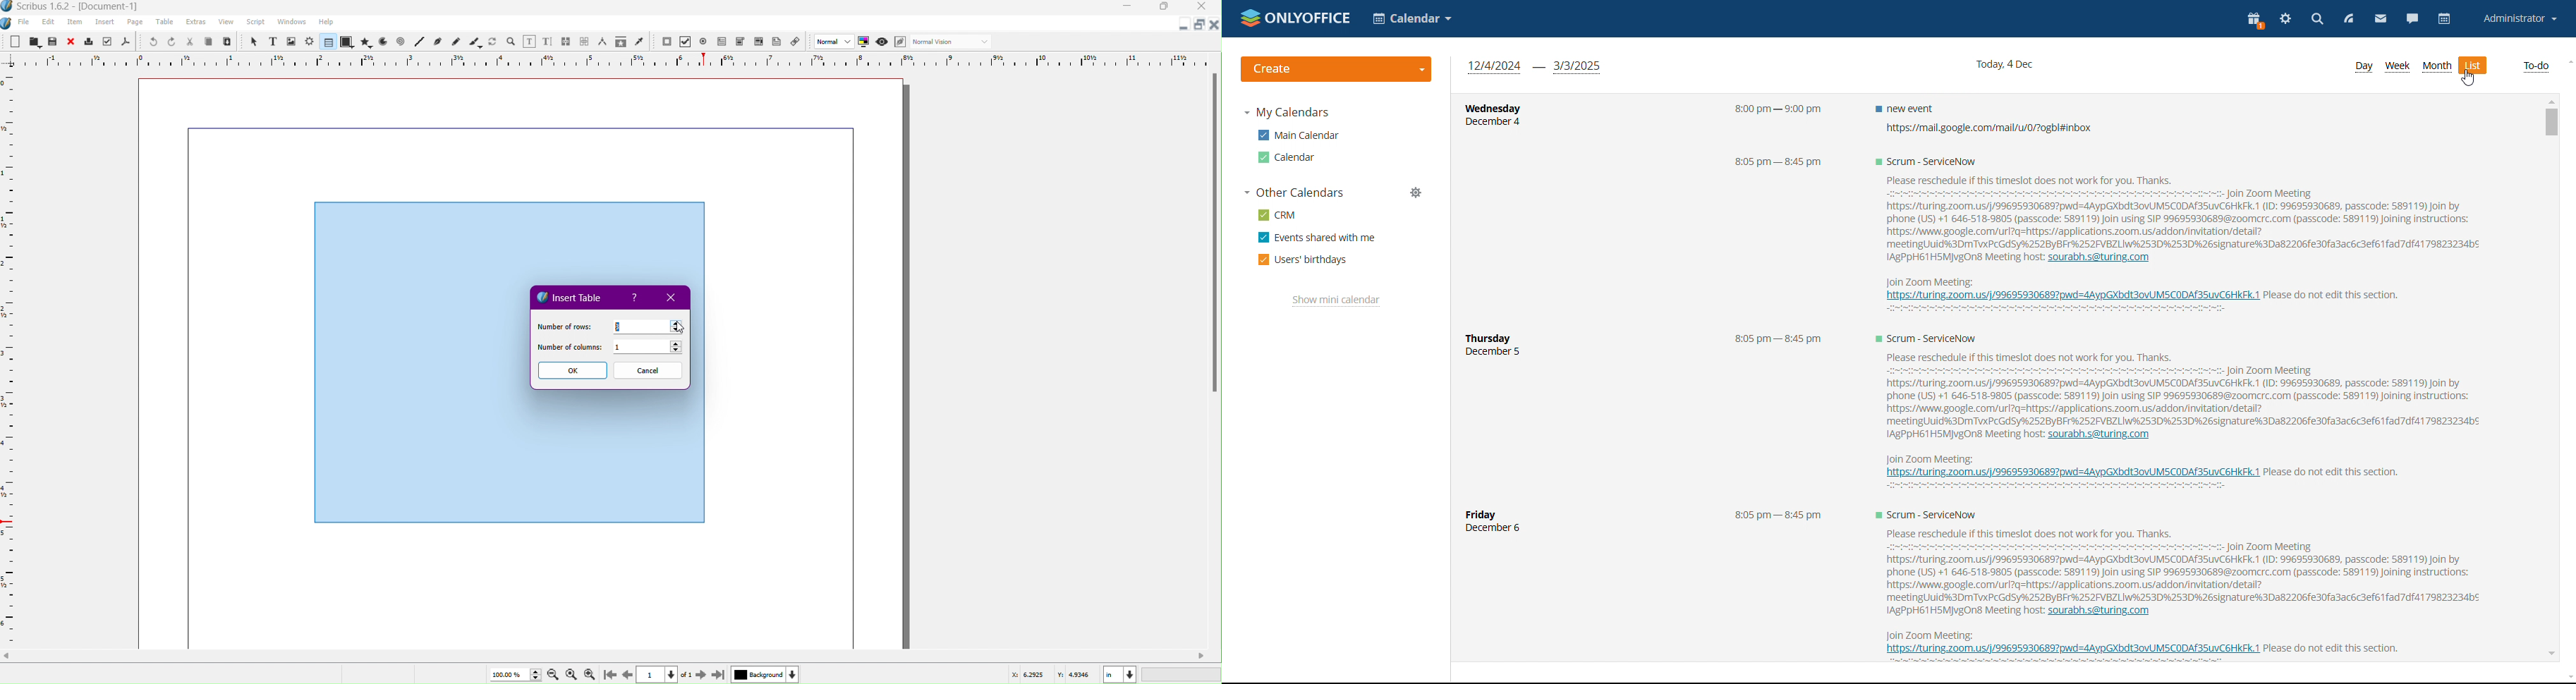 The image size is (2576, 700). What do you see at coordinates (611, 60) in the screenshot?
I see `Ruler Line` at bounding box center [611, 60].